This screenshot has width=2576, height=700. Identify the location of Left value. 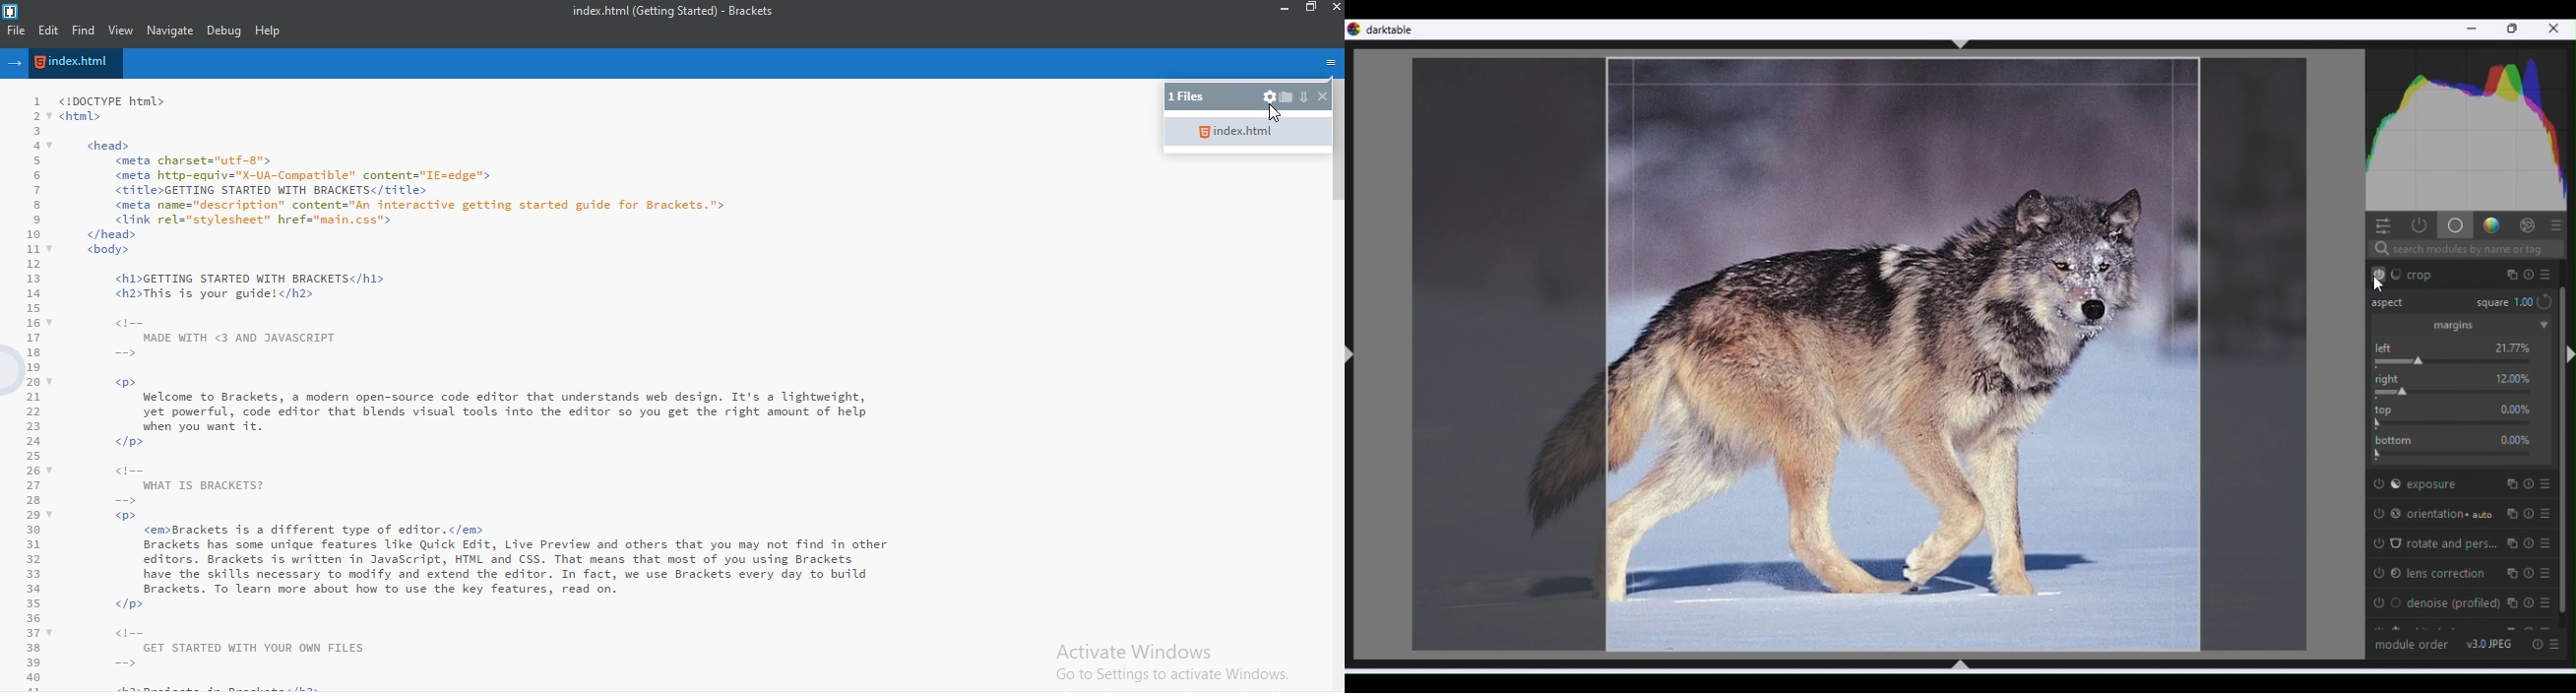
(2462, 361).